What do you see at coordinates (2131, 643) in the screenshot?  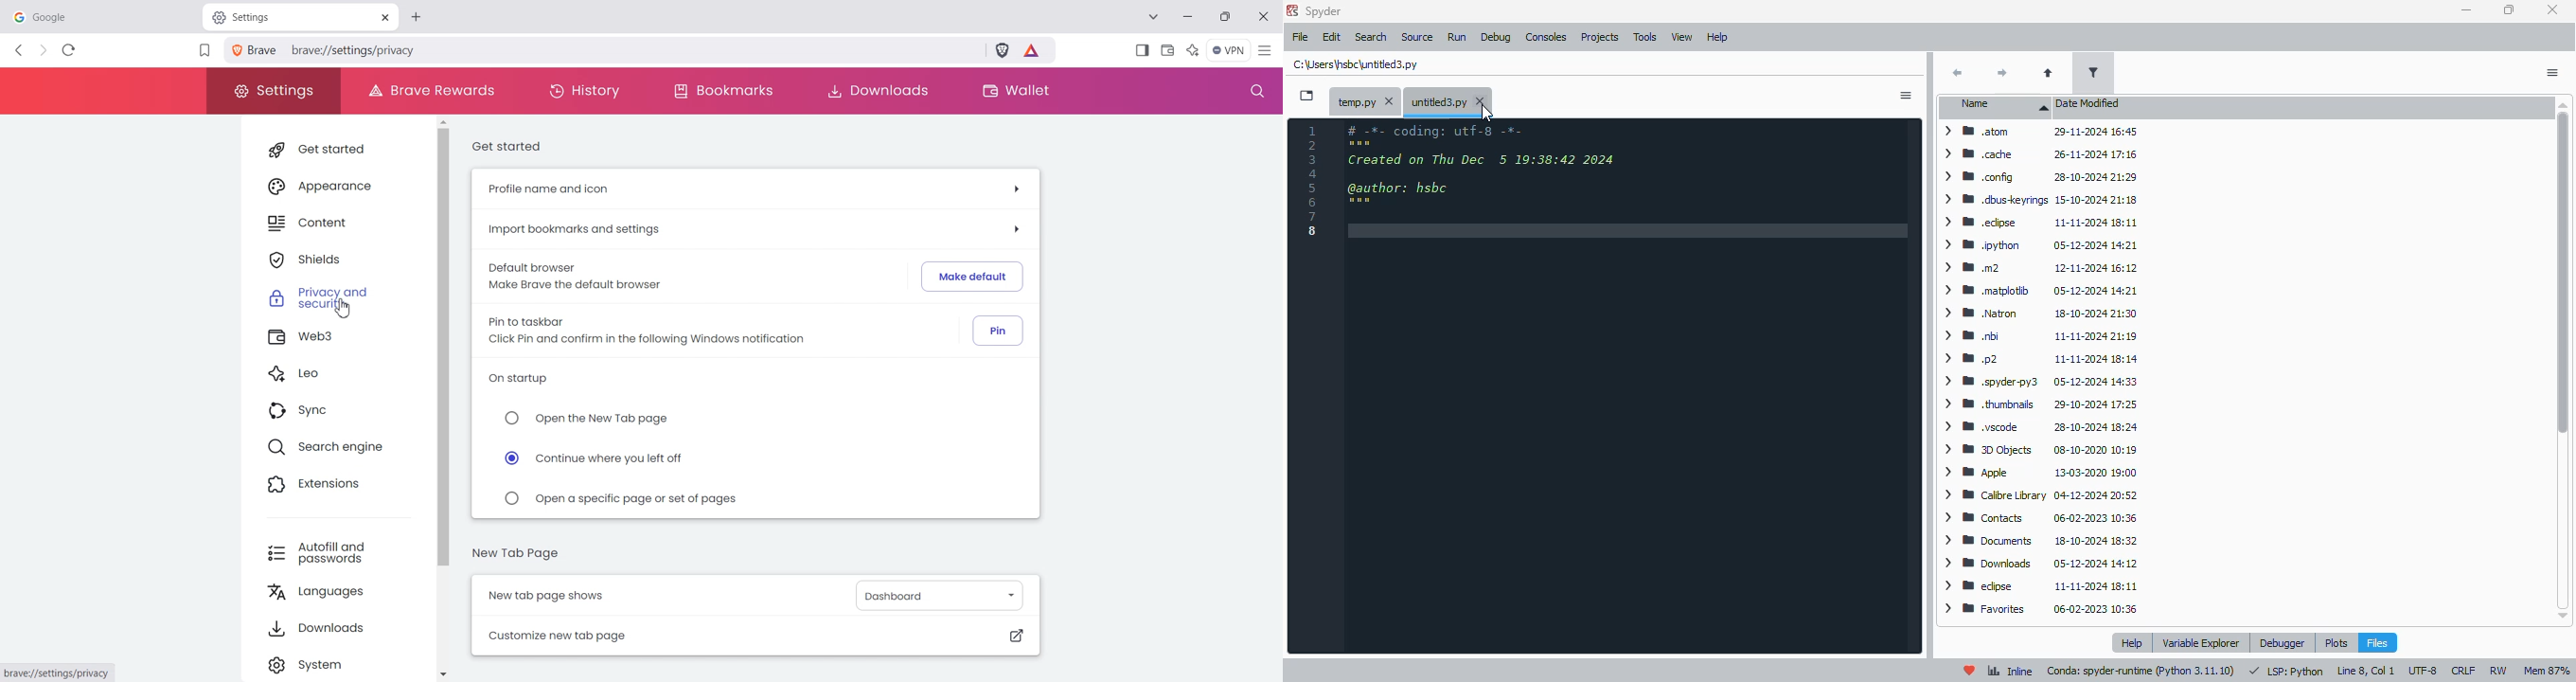 I see `help` at bounding box center [2131, 643].